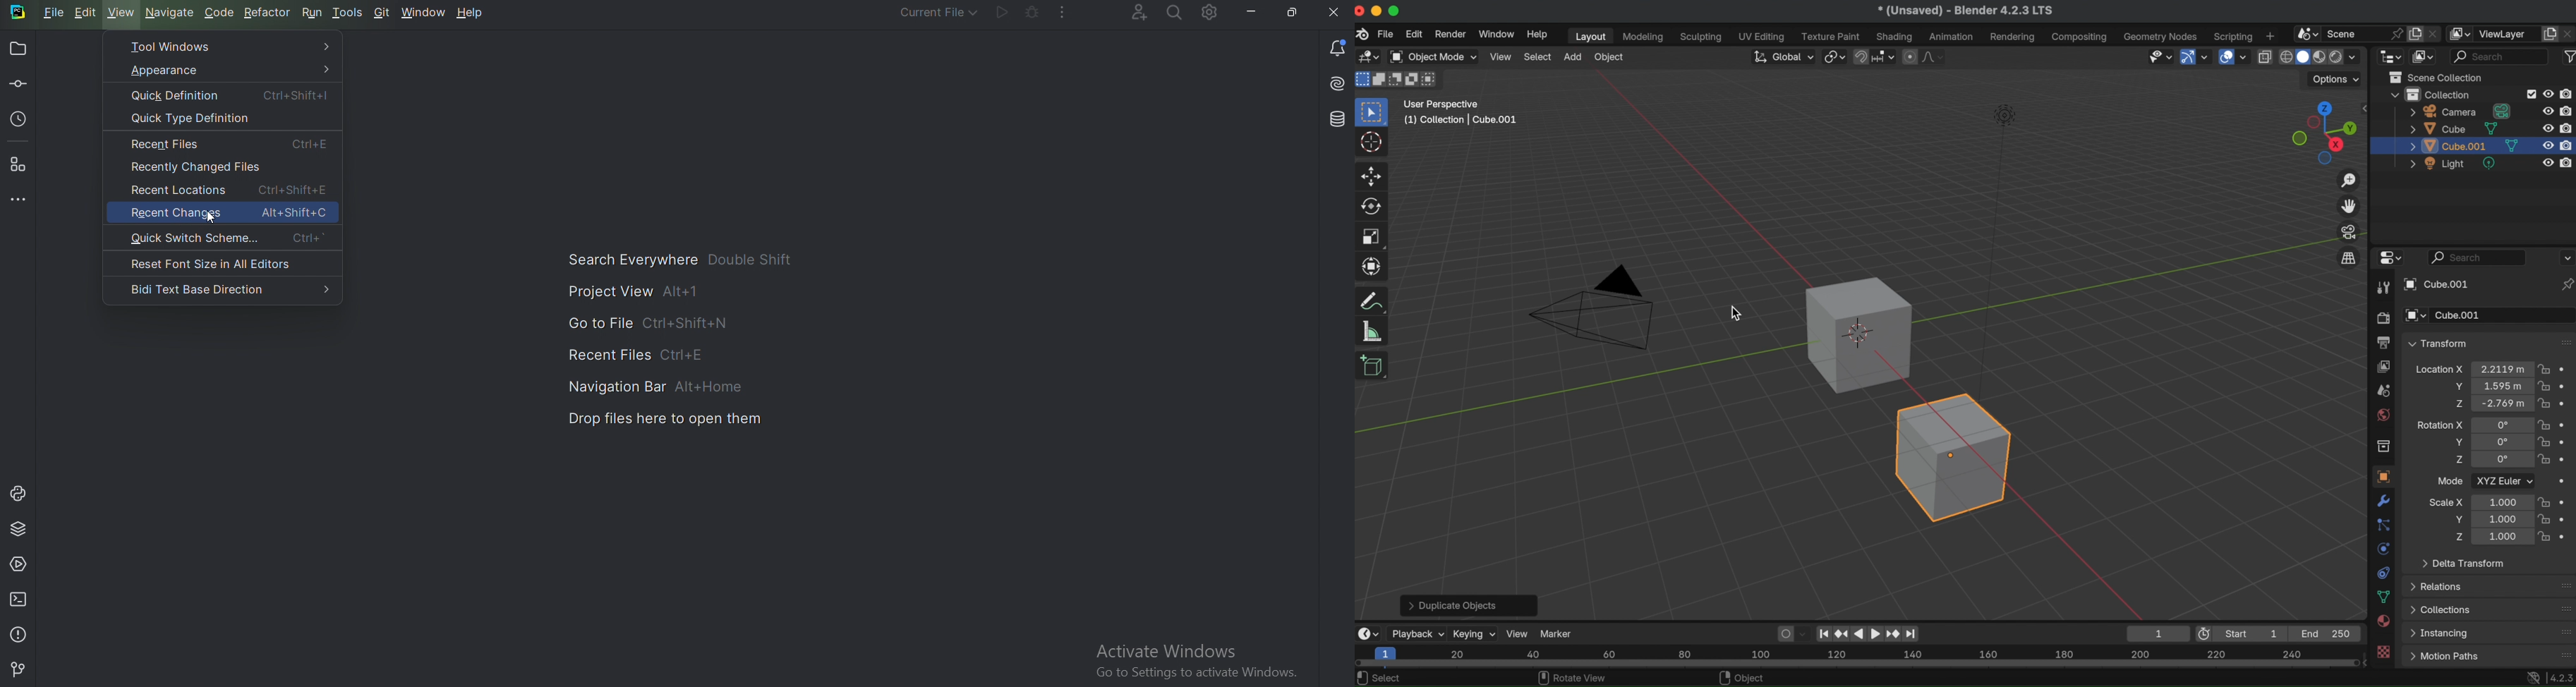 This screenshot has width=2576, height=700. Describe the element at coordinates (1862, 55) in the screenshot. I see `snap` at that location.